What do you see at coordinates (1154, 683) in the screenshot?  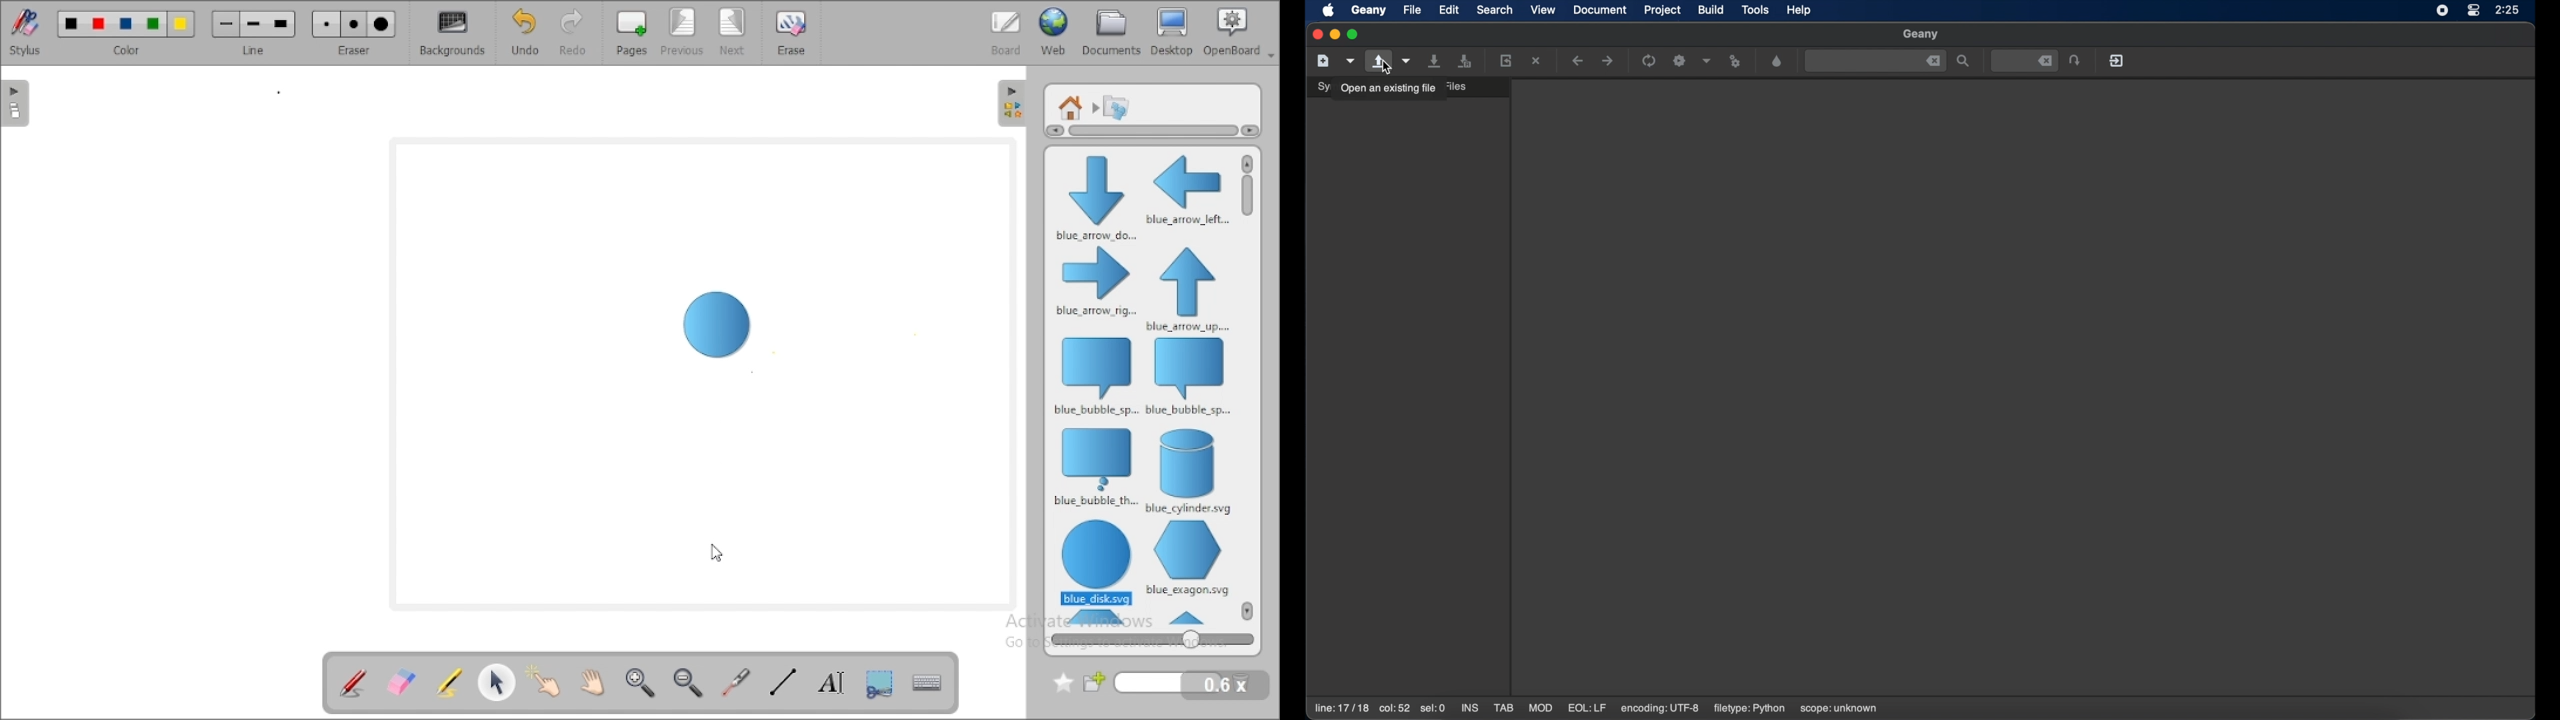 I see `new folder` at bounding box center [1154, 683].